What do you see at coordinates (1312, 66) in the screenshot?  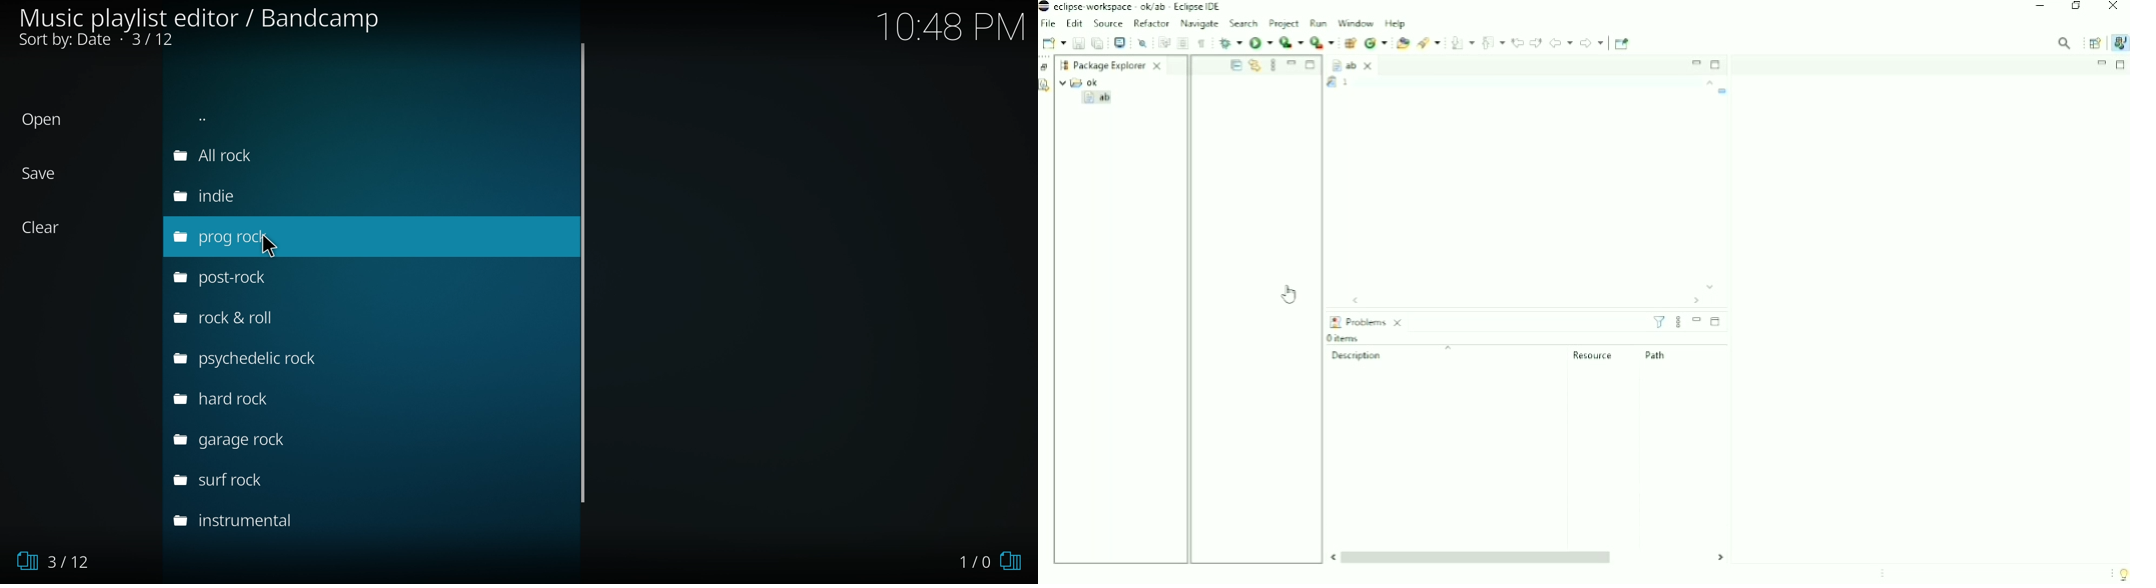 I see `Maximize` at bounding box center [1312, 66].